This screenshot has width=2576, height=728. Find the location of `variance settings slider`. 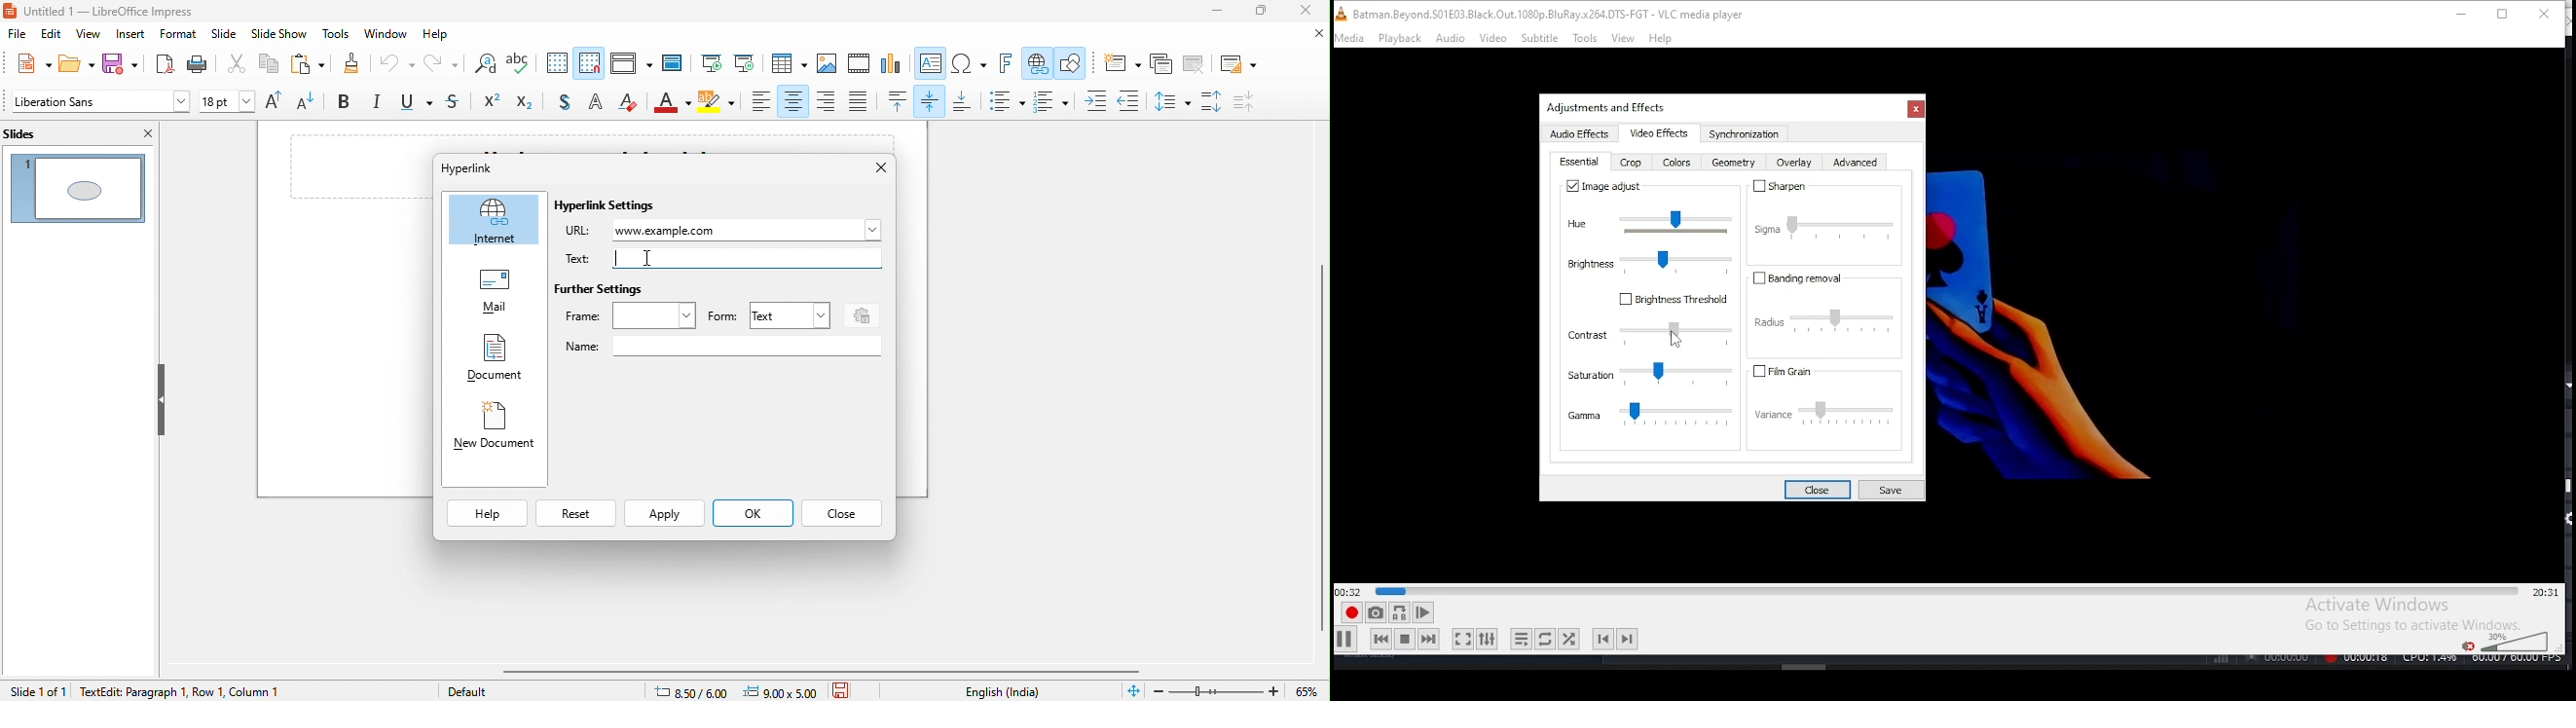

variance settings slider is located at coordinates (1831, 417).